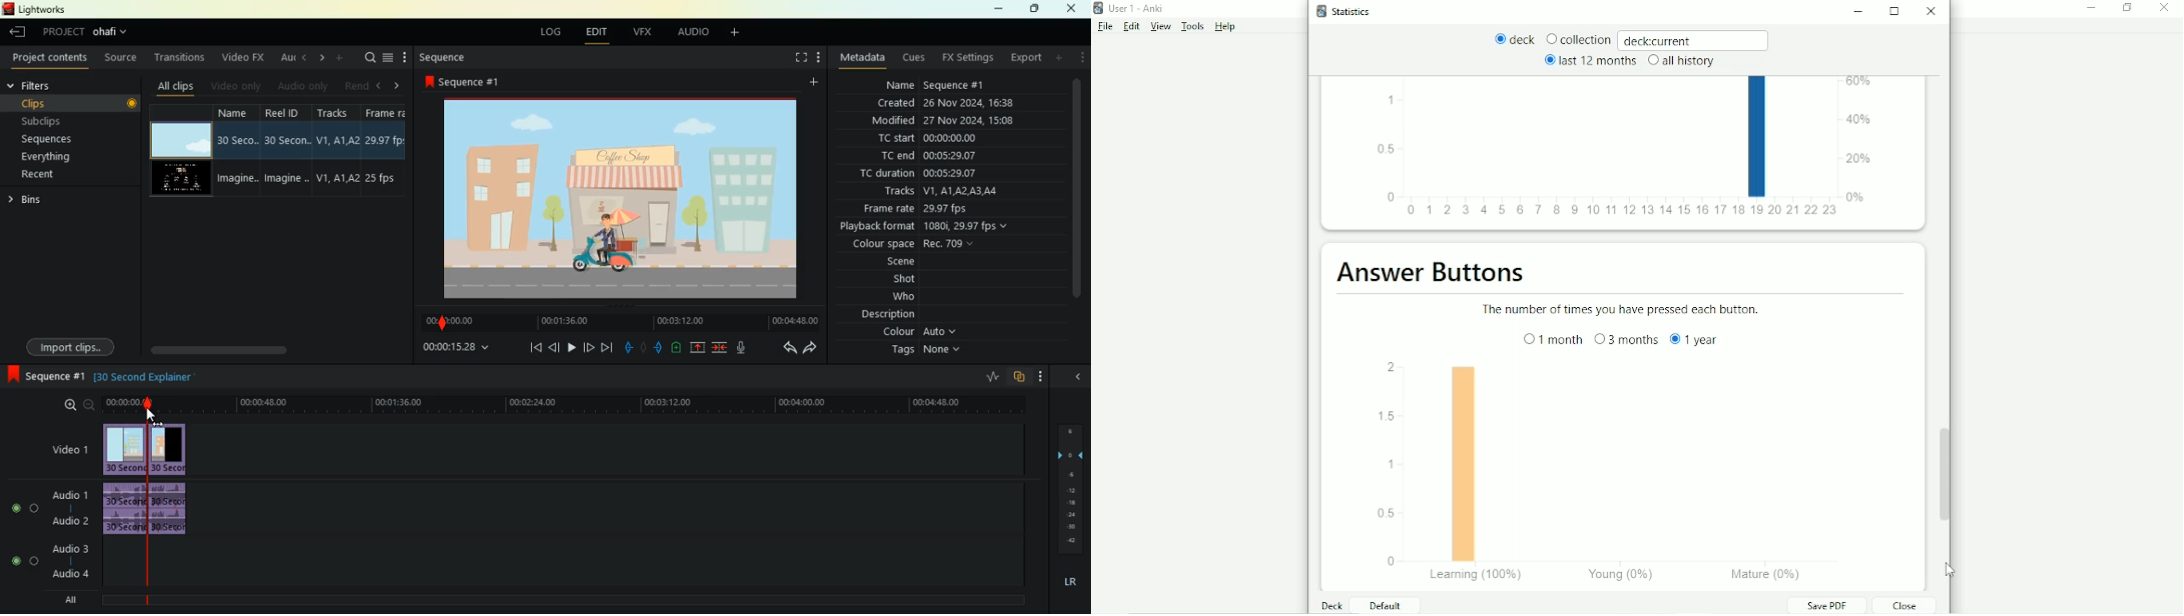 The height and width of the screenshot is (616, 2184). What do you see at coordinates (1132, 27) in the screenshot?
I see `Edit` at bounding box center [1132, 27].